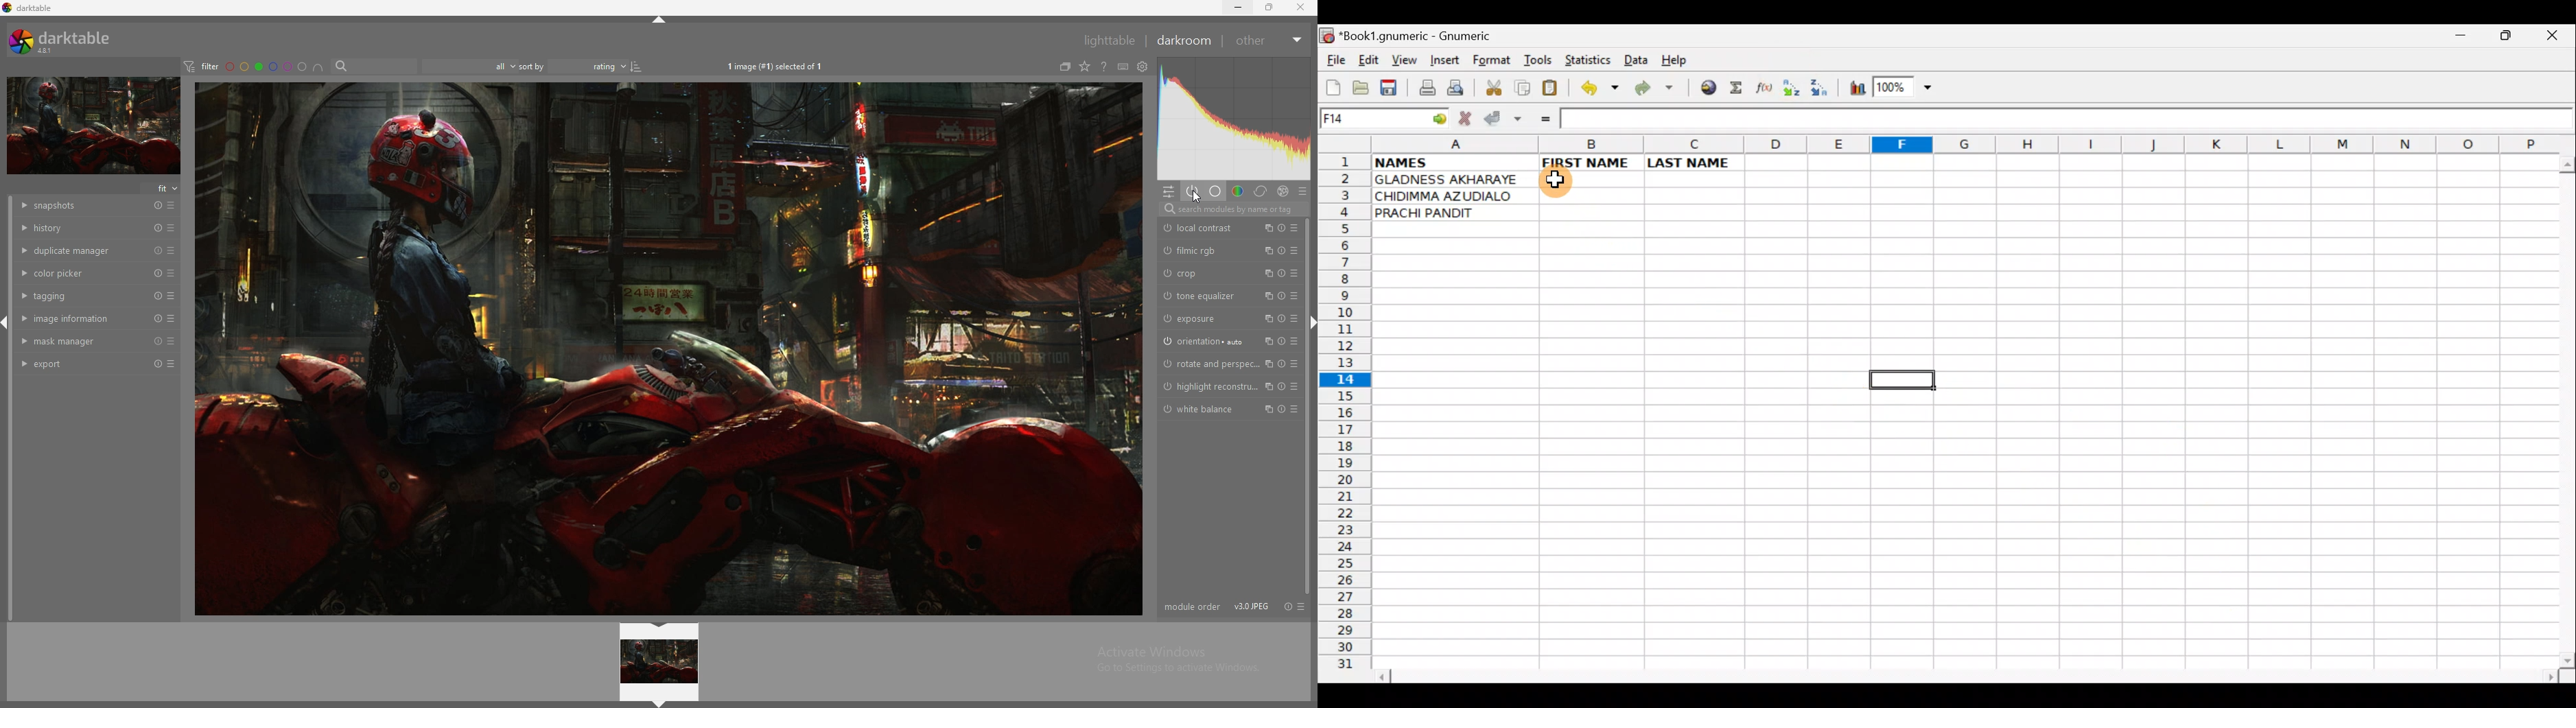 The image size is (2576, 728). What do you see at coordinates (158, 250) in the screenshot?
I see `reset` at bounding box center [158, 250].